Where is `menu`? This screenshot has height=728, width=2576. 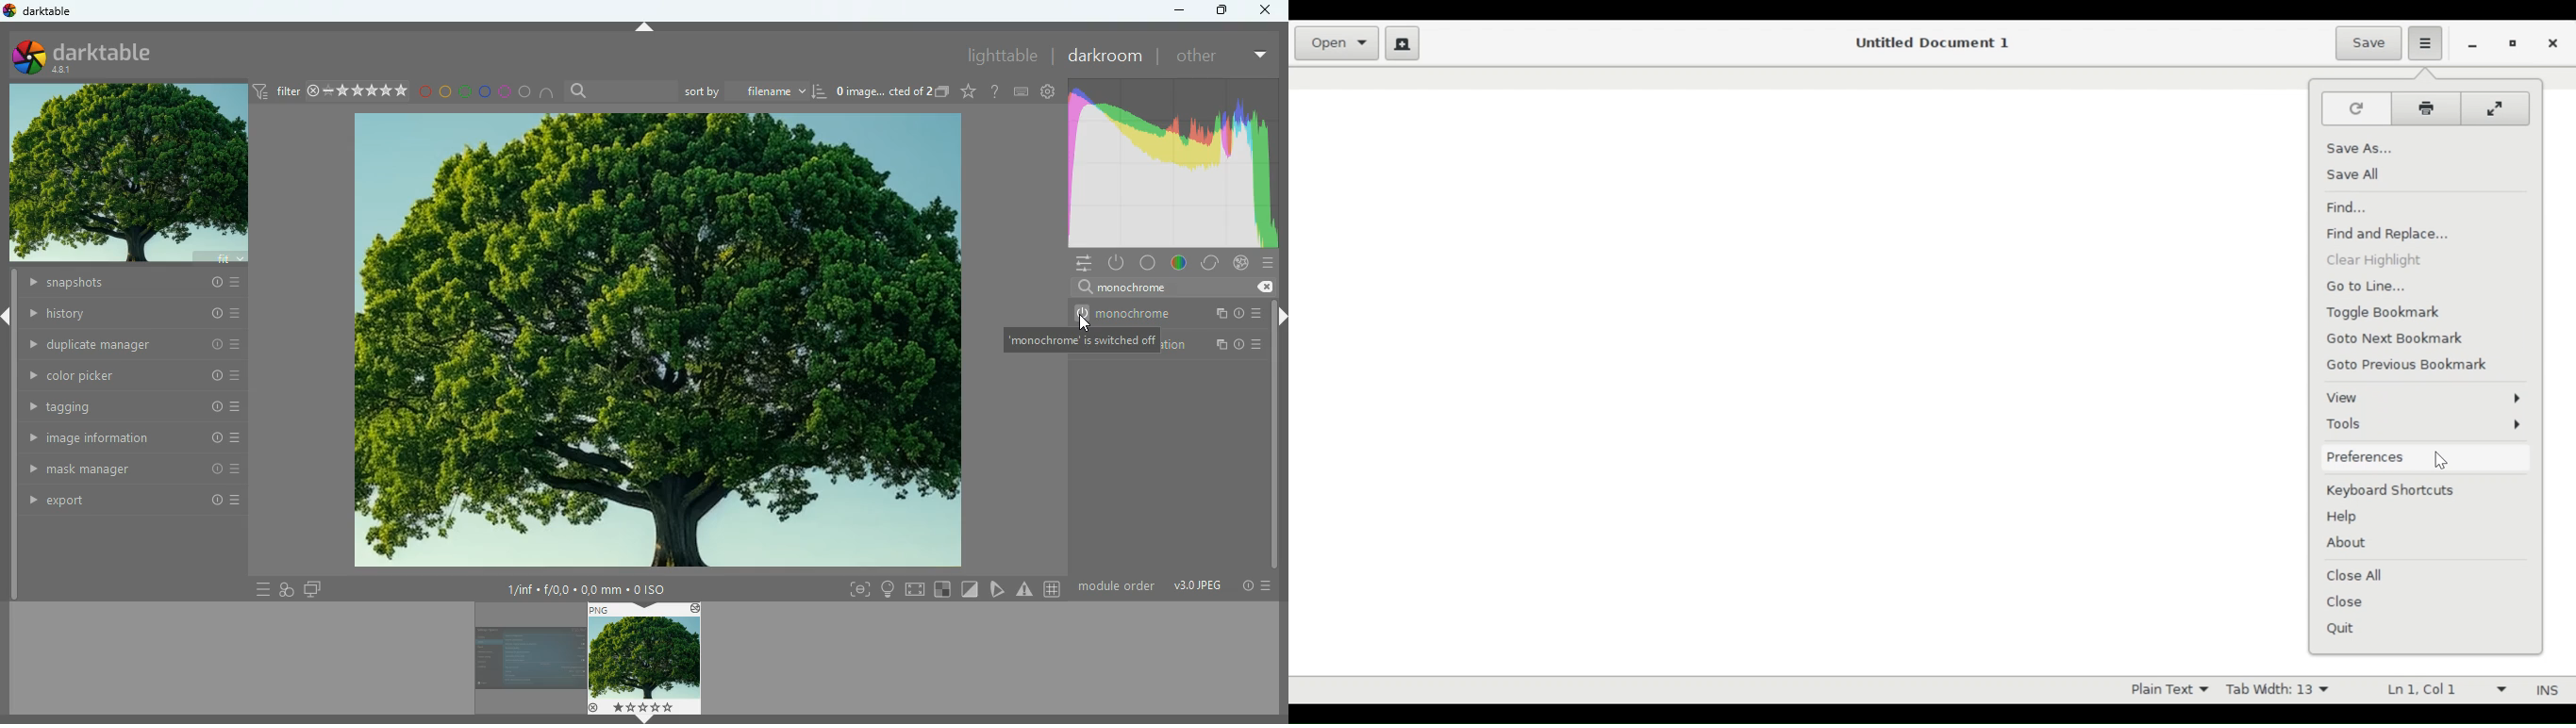 menu is located at coordinates (258, 588).